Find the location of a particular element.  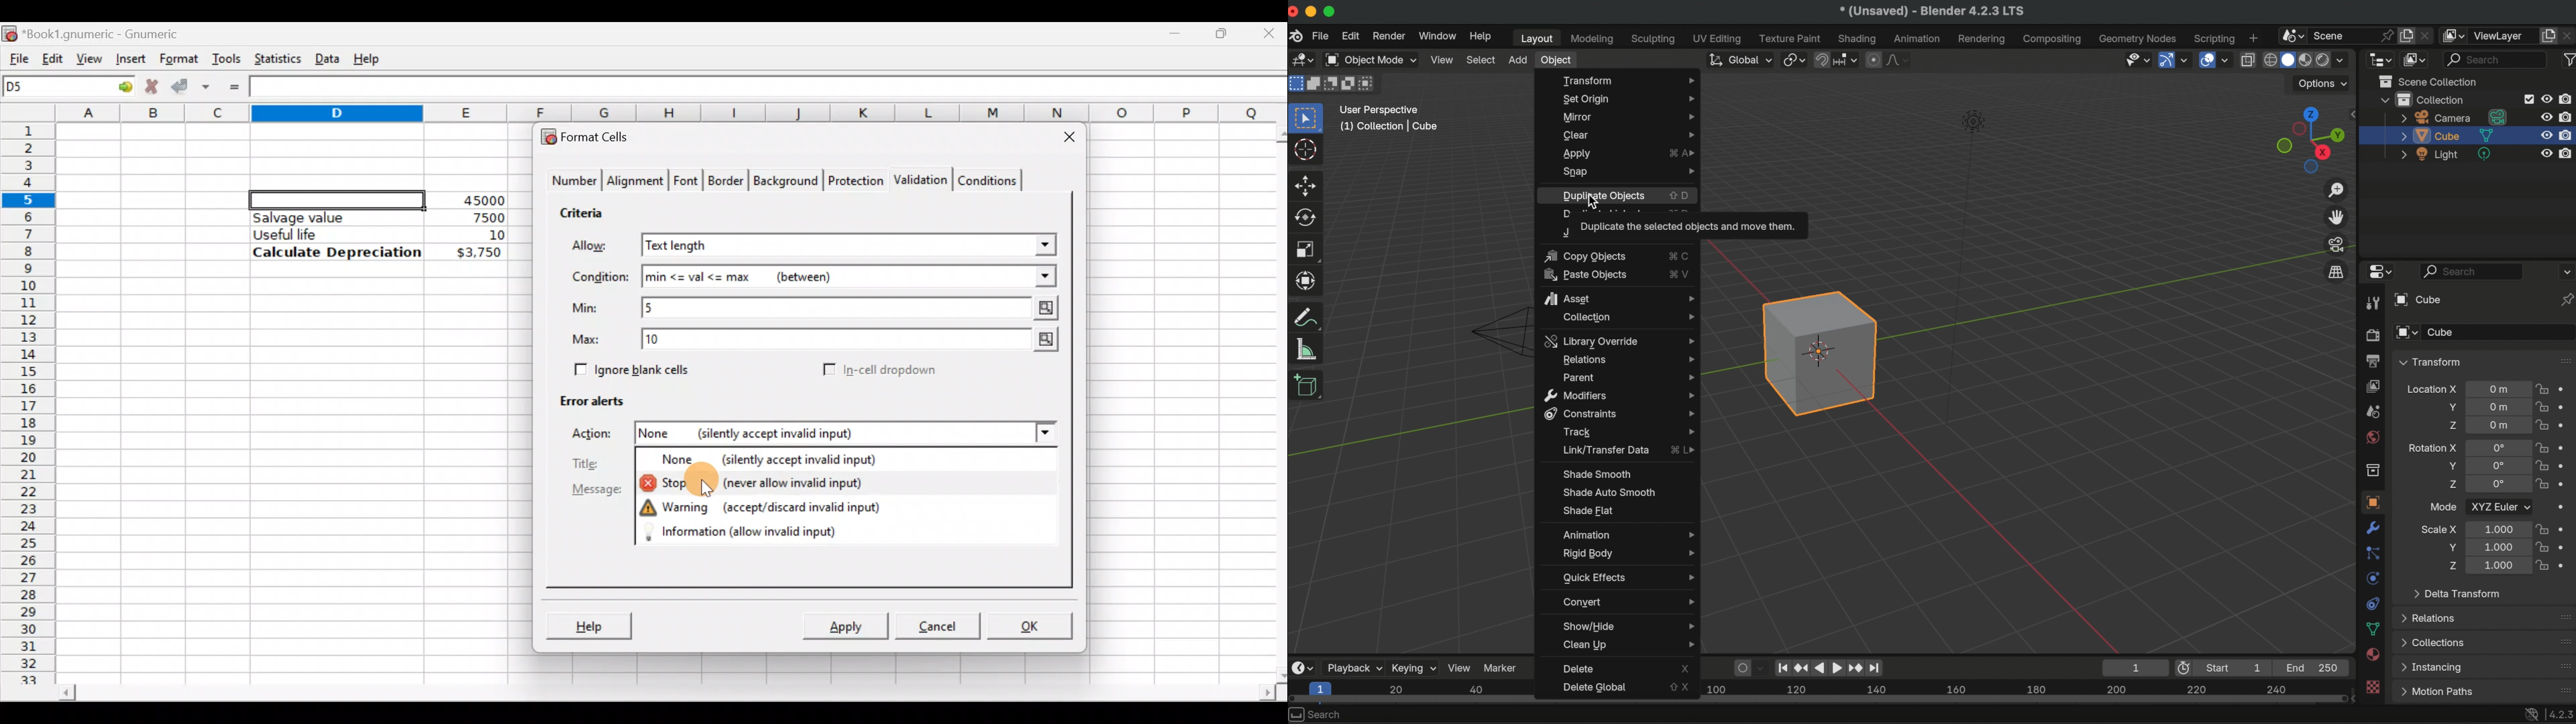

scale location is located at coordinates (2496, 546).